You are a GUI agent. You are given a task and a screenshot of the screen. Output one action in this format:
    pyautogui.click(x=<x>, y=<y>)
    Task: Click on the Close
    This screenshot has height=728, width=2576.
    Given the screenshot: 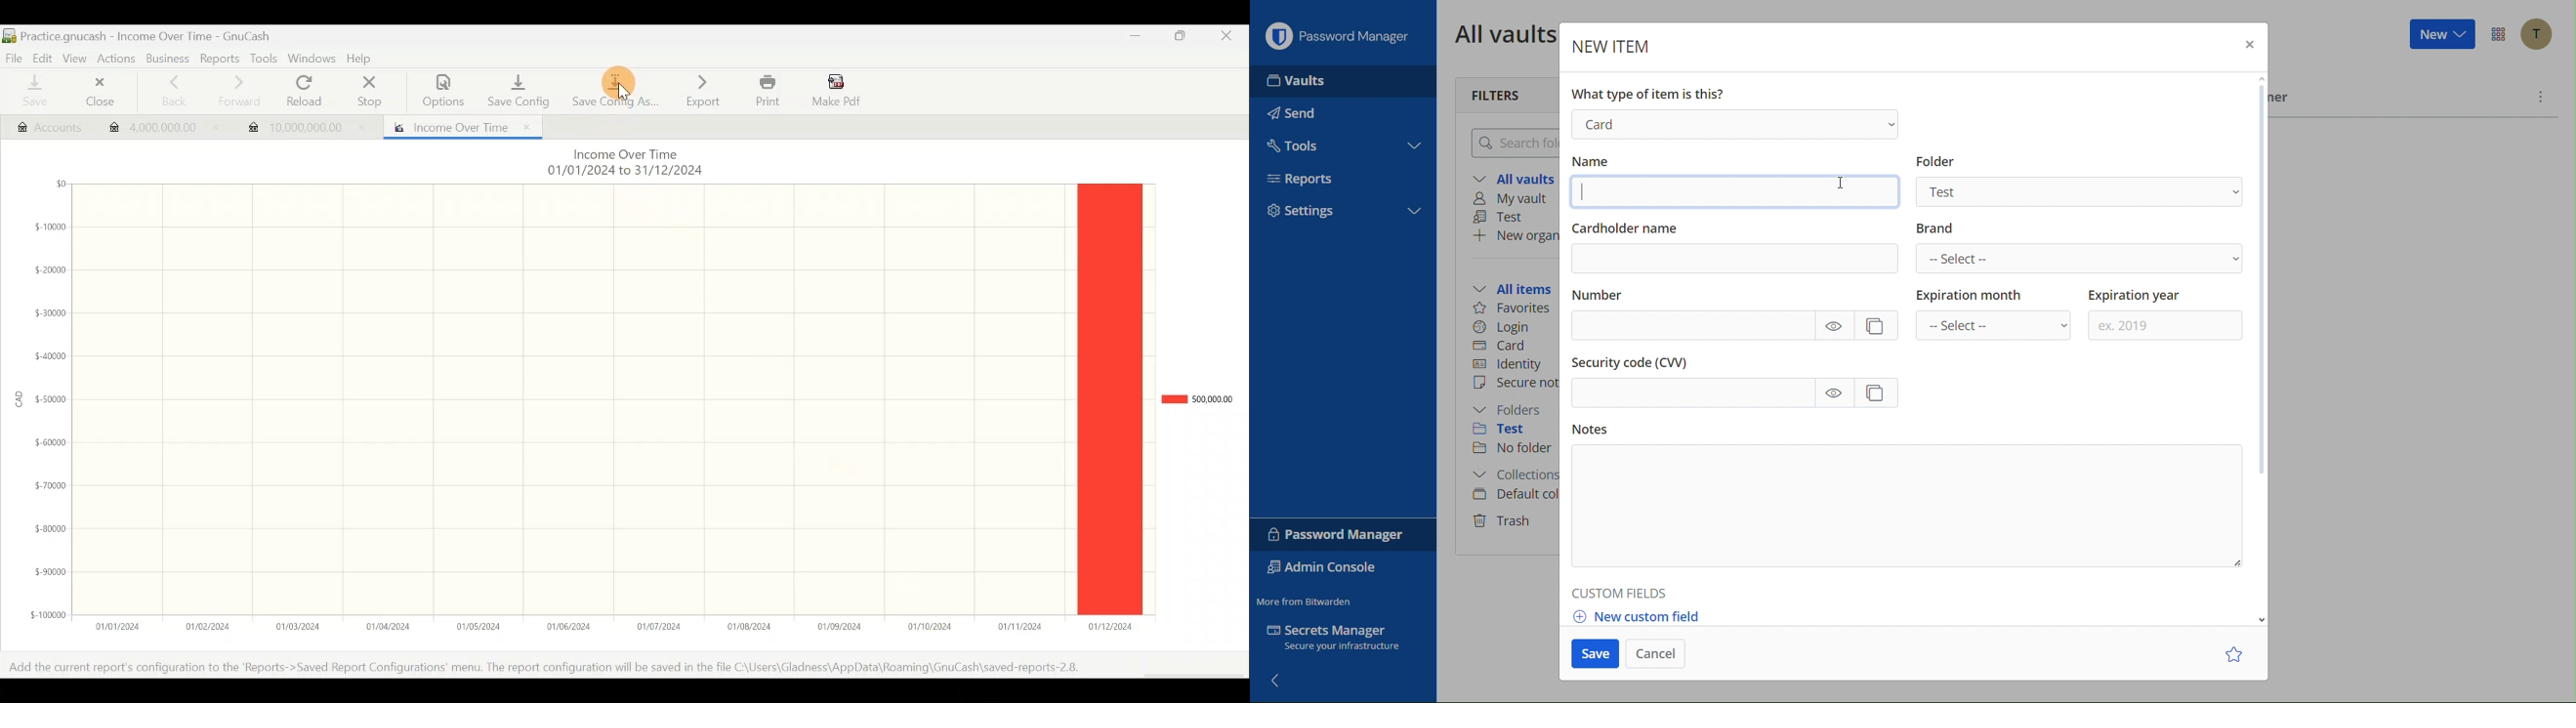 What is the action you would take?
    pyautogui.click(x=96, y=94)
    